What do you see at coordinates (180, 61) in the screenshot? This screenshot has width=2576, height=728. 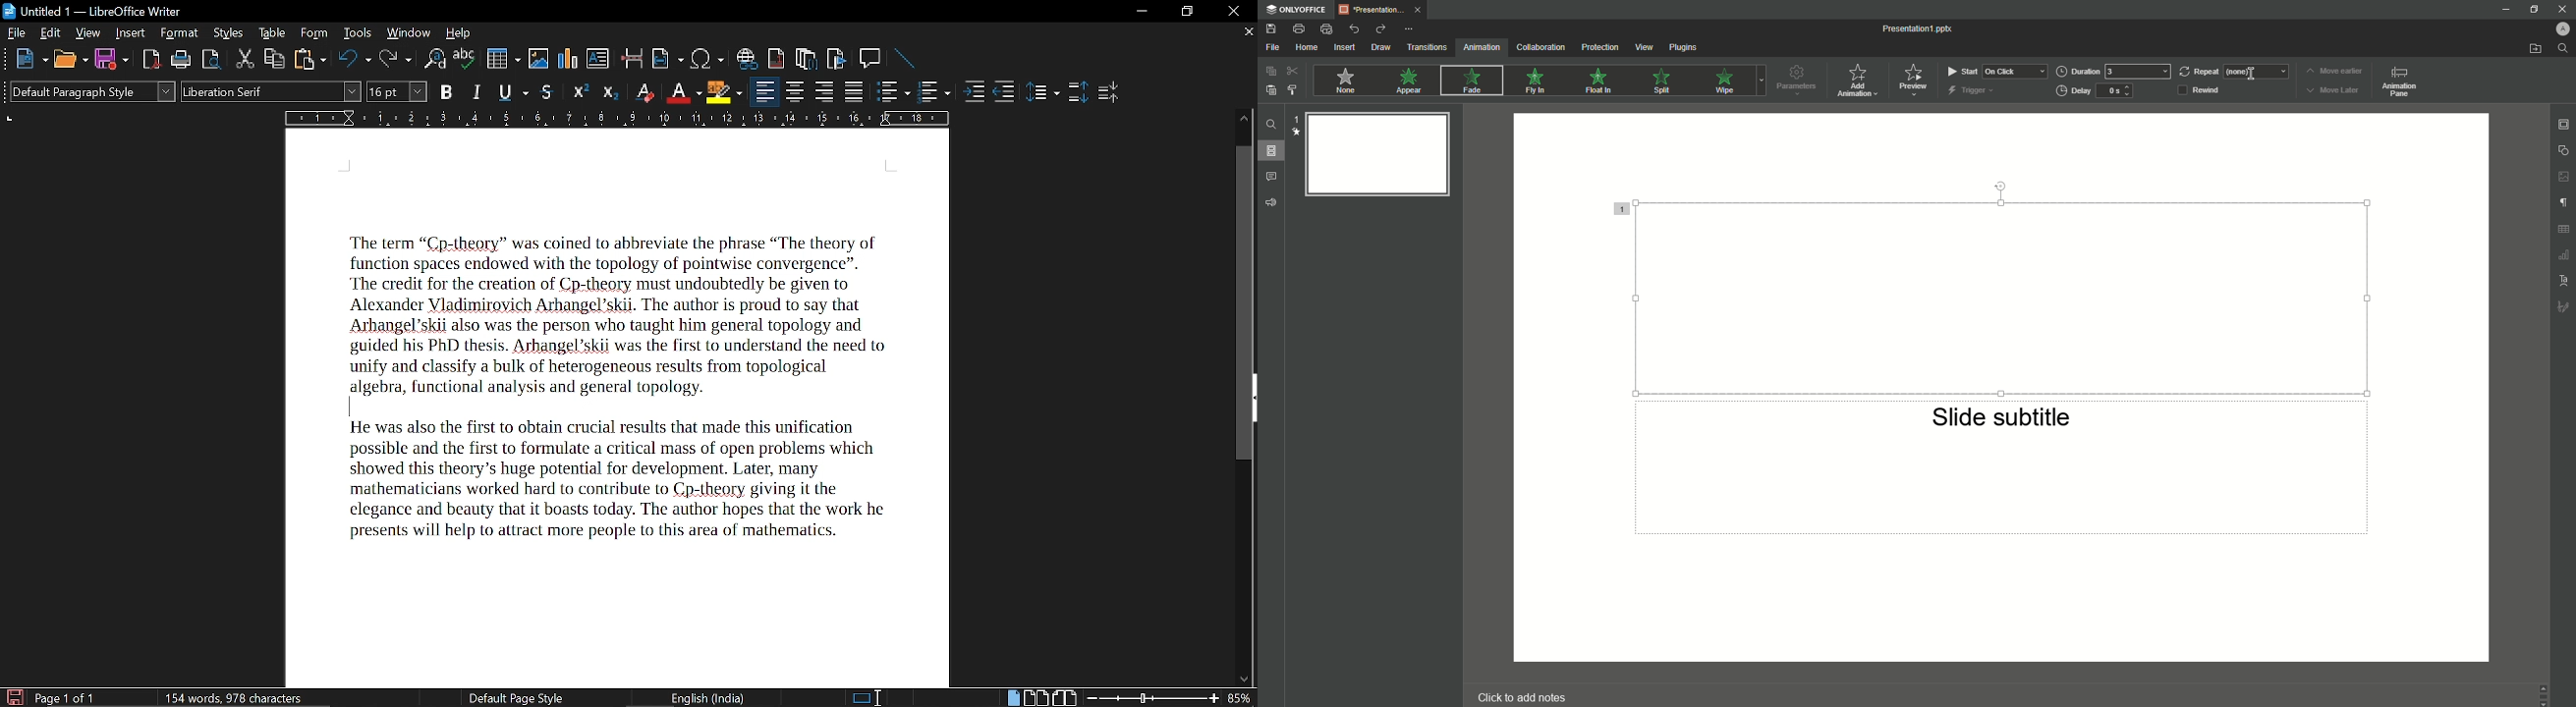 I see `Print` at bounding box center [180, 61].